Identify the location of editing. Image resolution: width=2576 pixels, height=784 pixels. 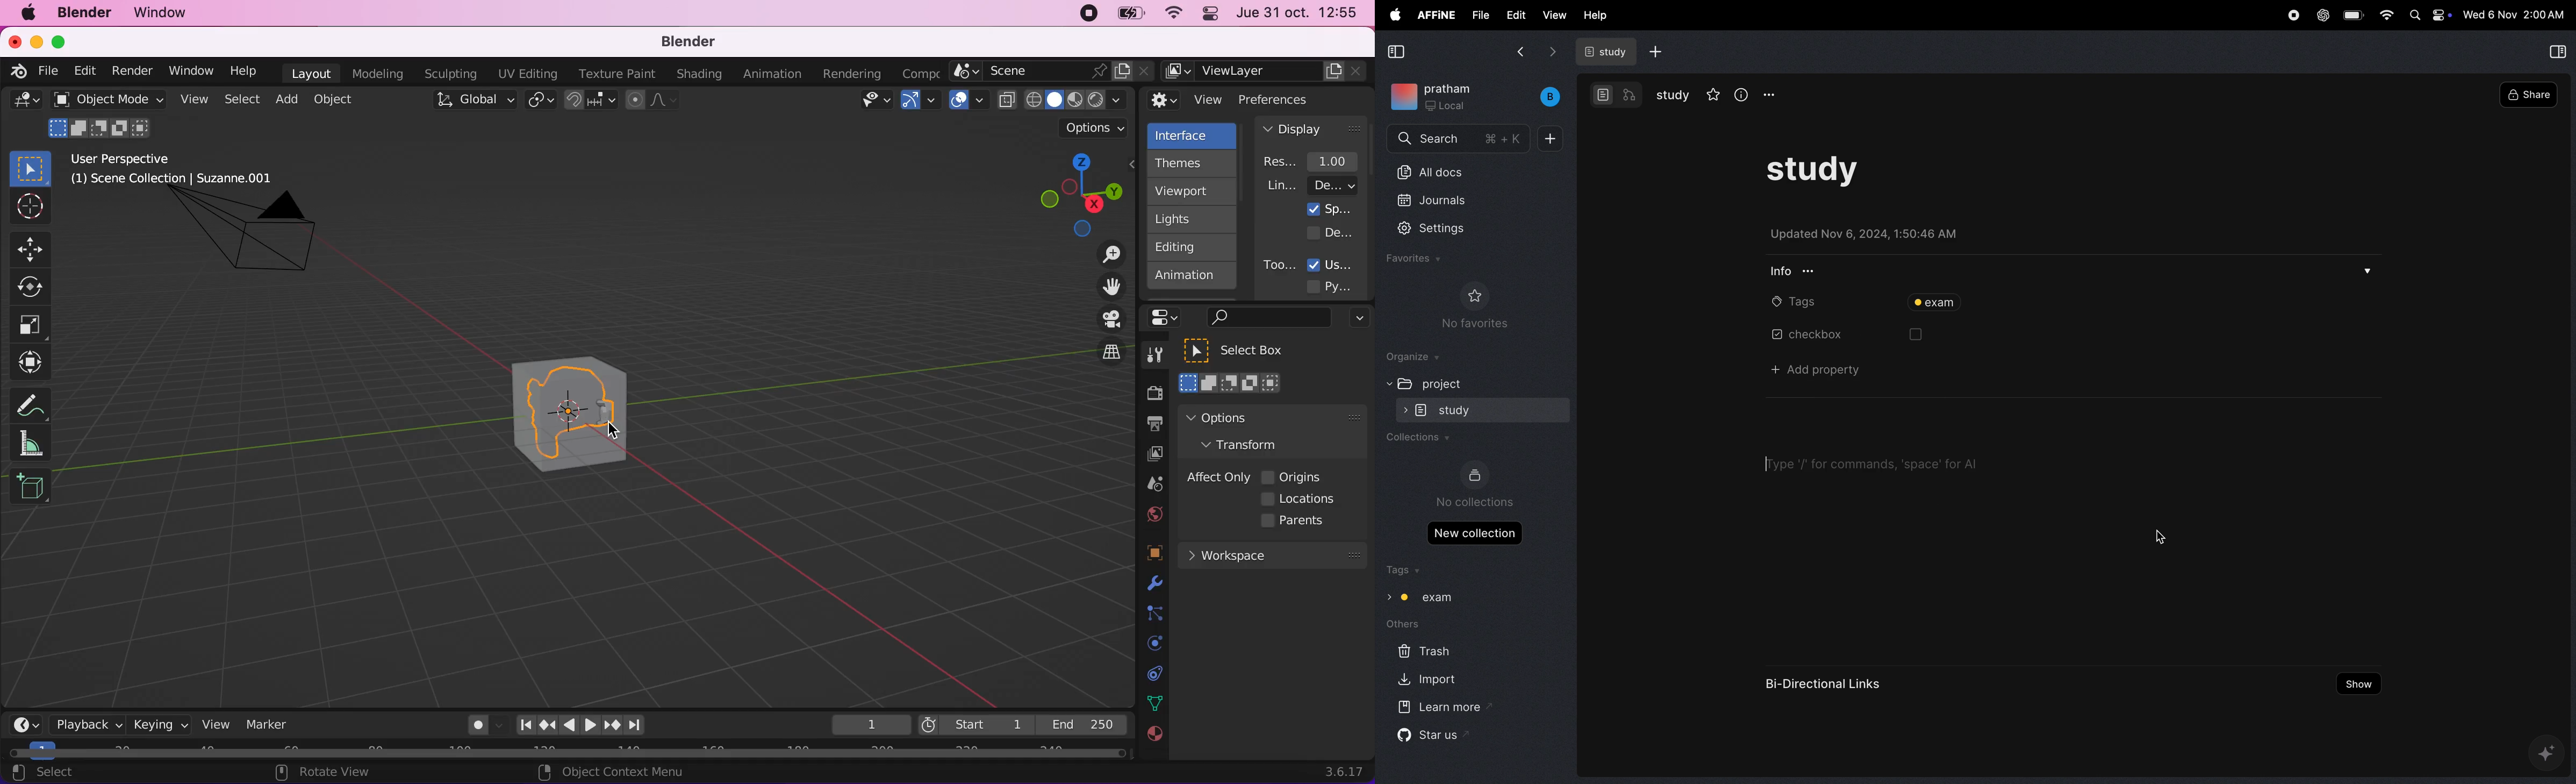
(1187, 246).